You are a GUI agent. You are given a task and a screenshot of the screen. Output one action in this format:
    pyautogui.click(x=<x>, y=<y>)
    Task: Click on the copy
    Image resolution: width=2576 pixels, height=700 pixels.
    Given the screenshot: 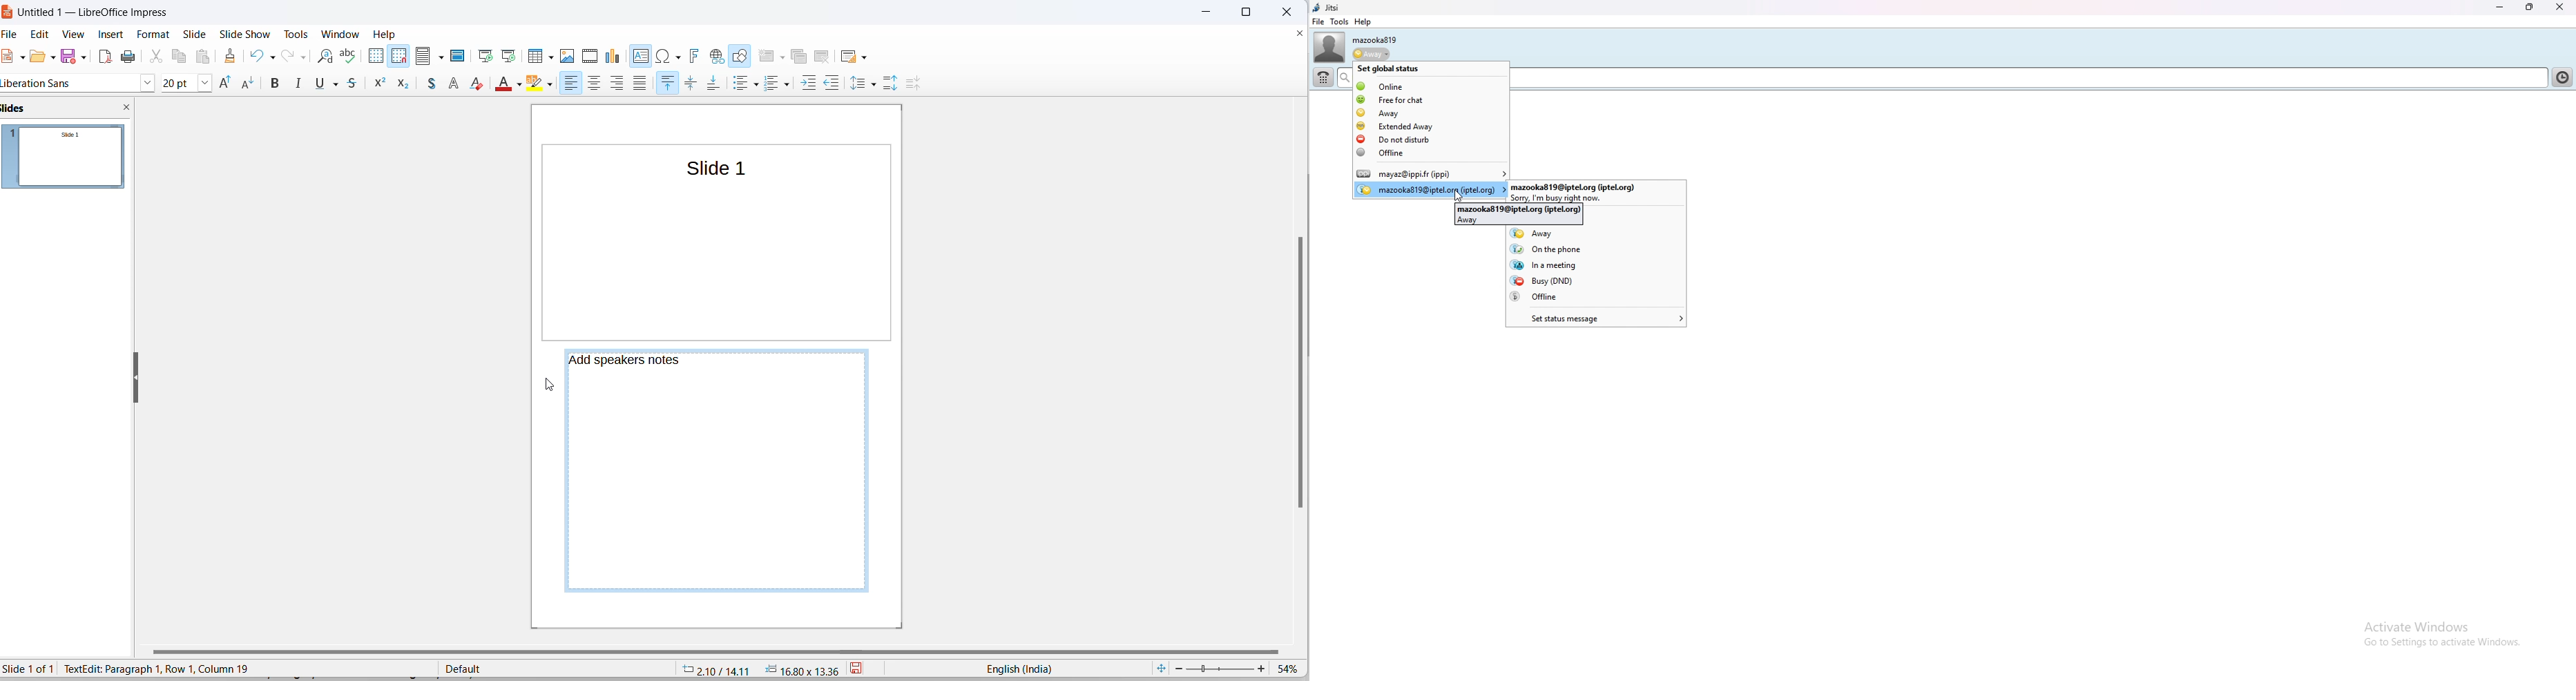 What is the action you would take?
    pyautogui.click(x=180, y=57)
    